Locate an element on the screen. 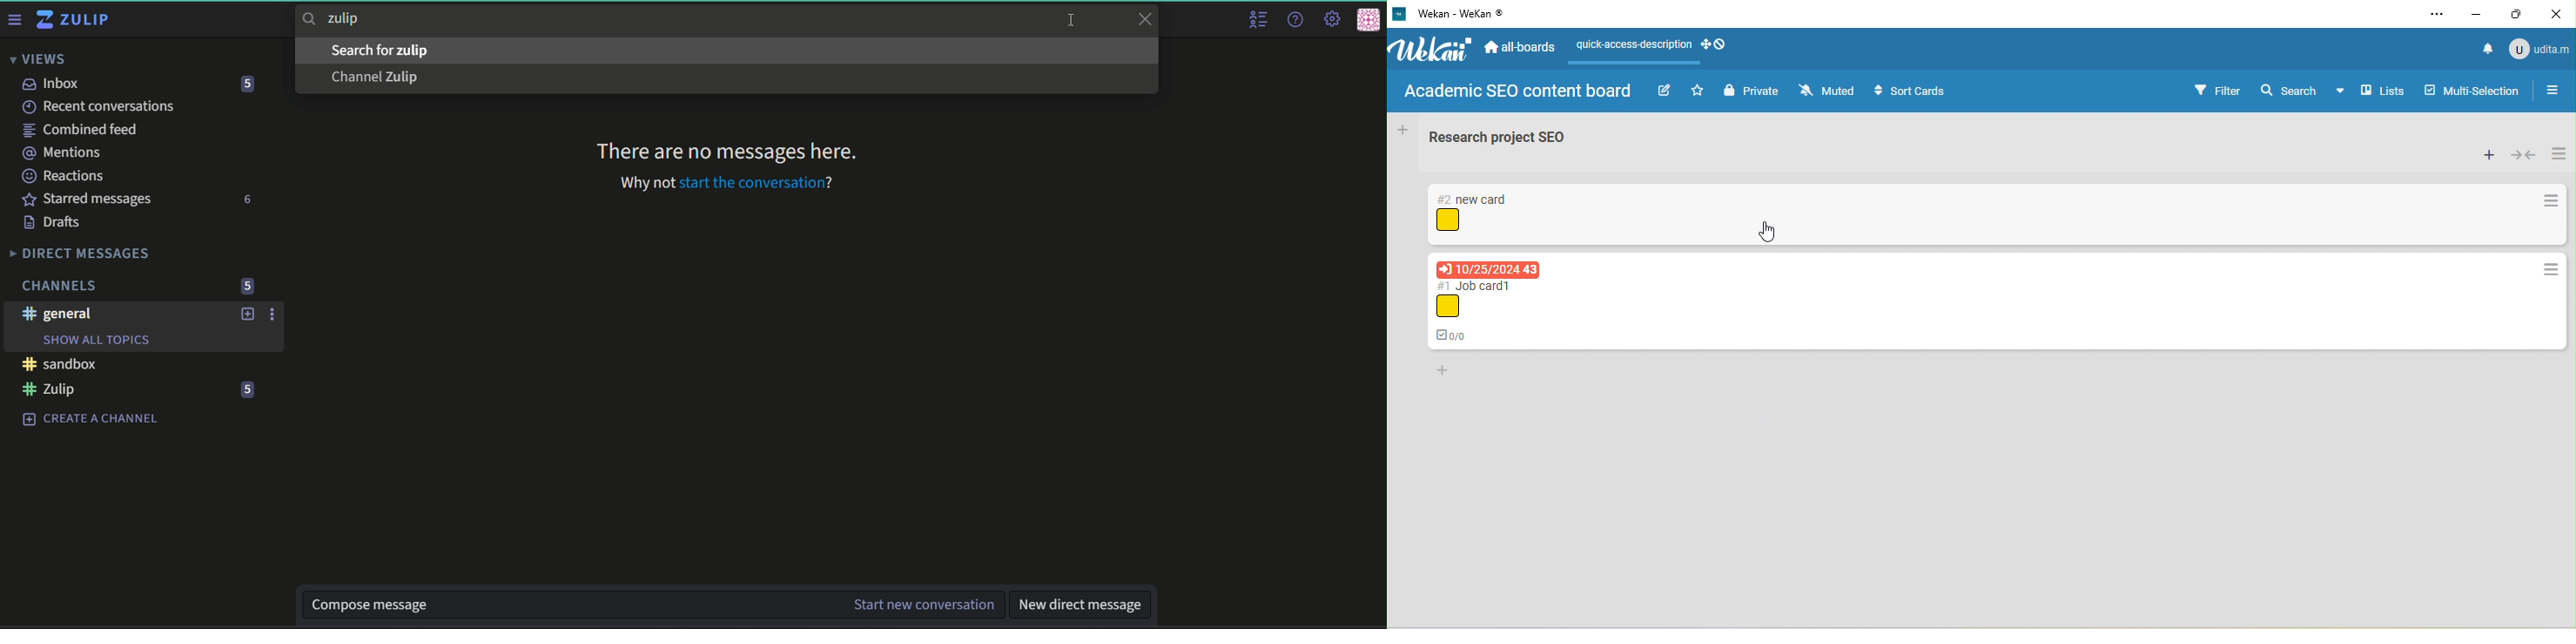 The image size is (2576, 644). board view is located at coordinates (2371, 91).